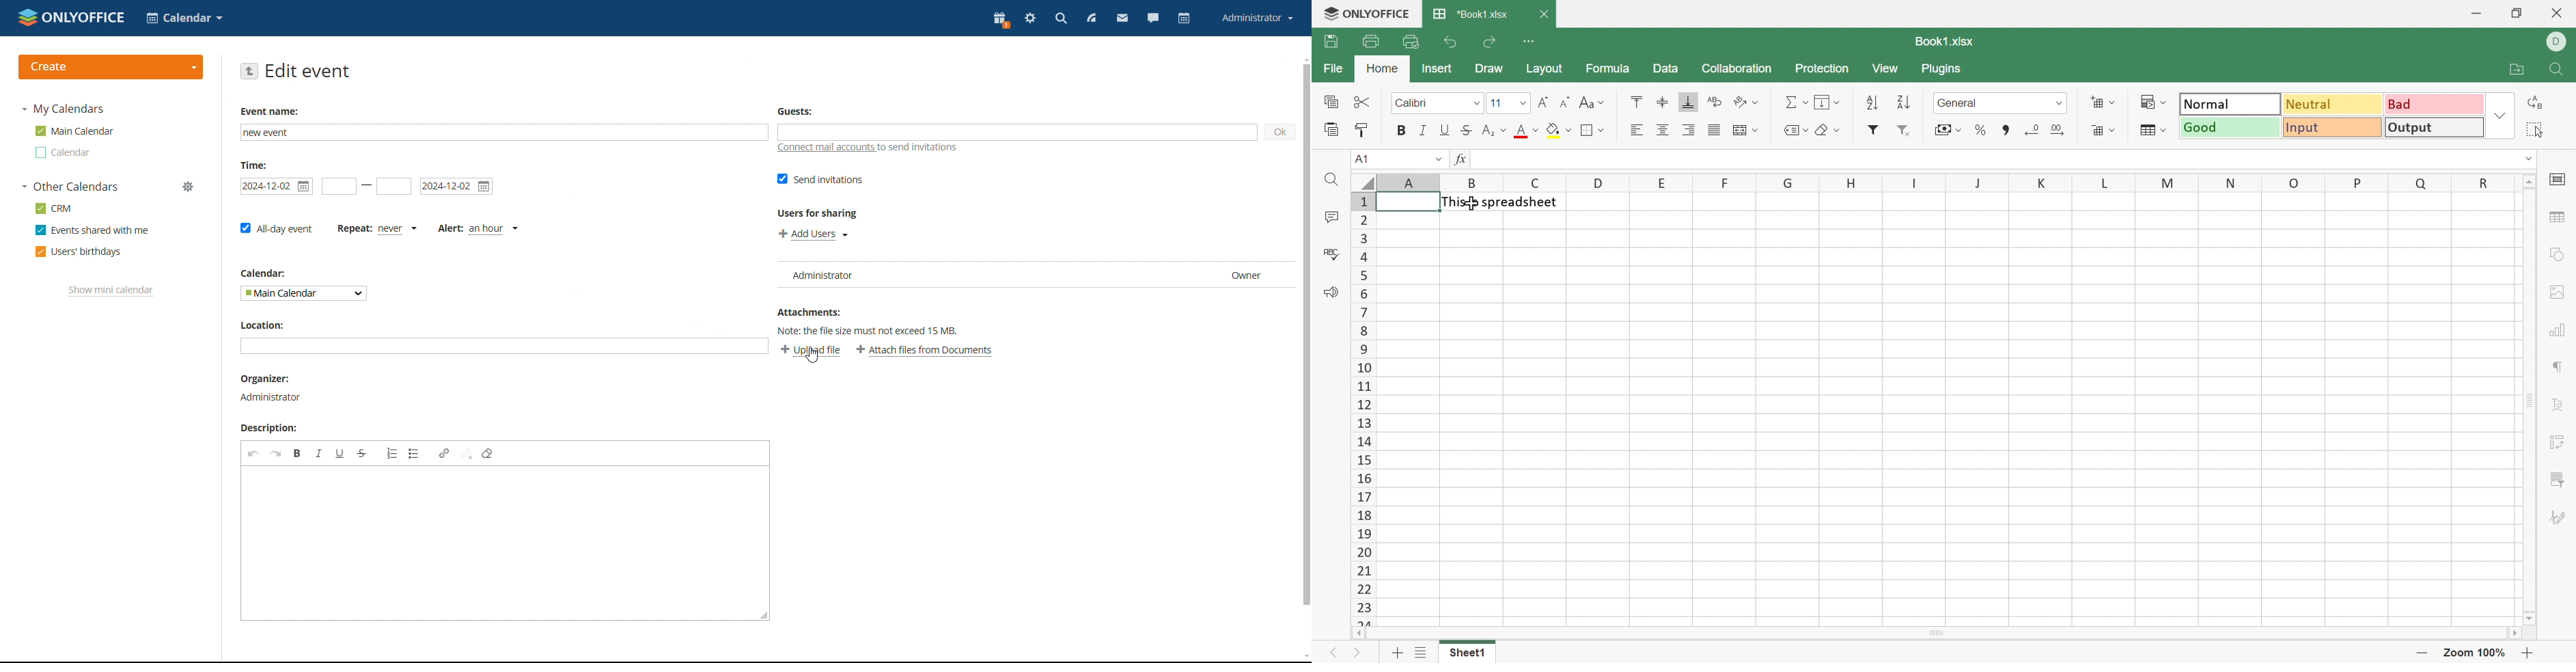 The height and width of the screenshot is (672, 2576). I want to click on Normal, so click(2232, 104).